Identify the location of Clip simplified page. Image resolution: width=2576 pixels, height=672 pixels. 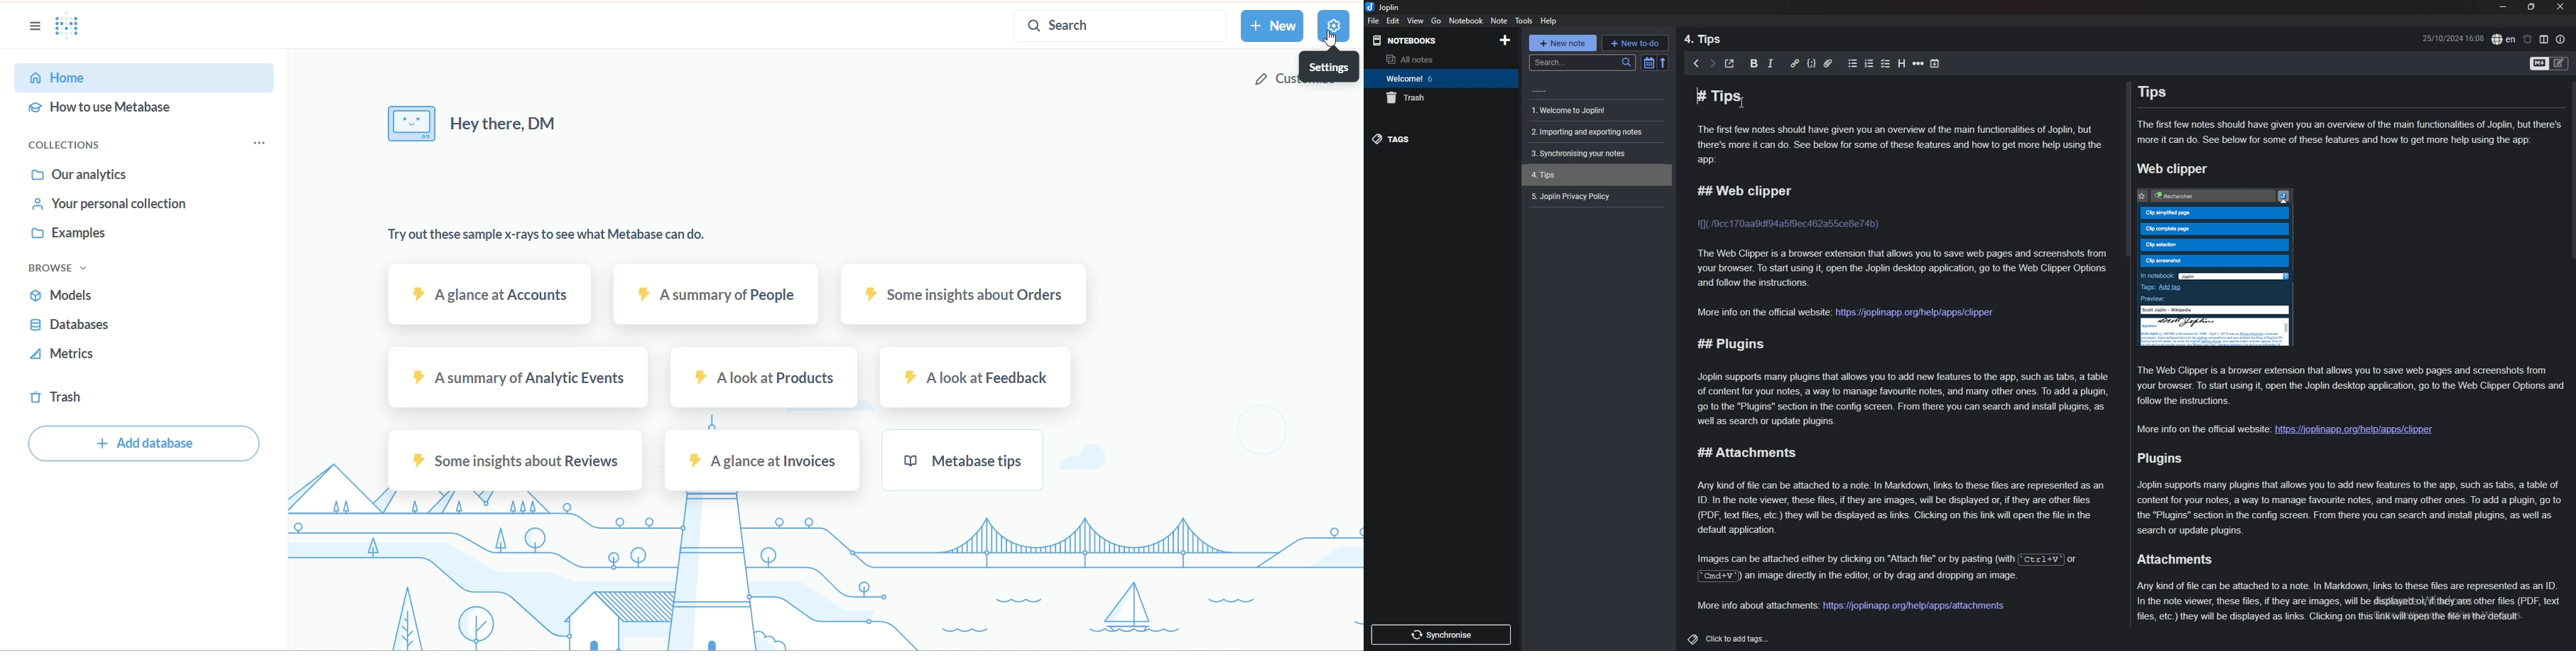
(2213, 212).